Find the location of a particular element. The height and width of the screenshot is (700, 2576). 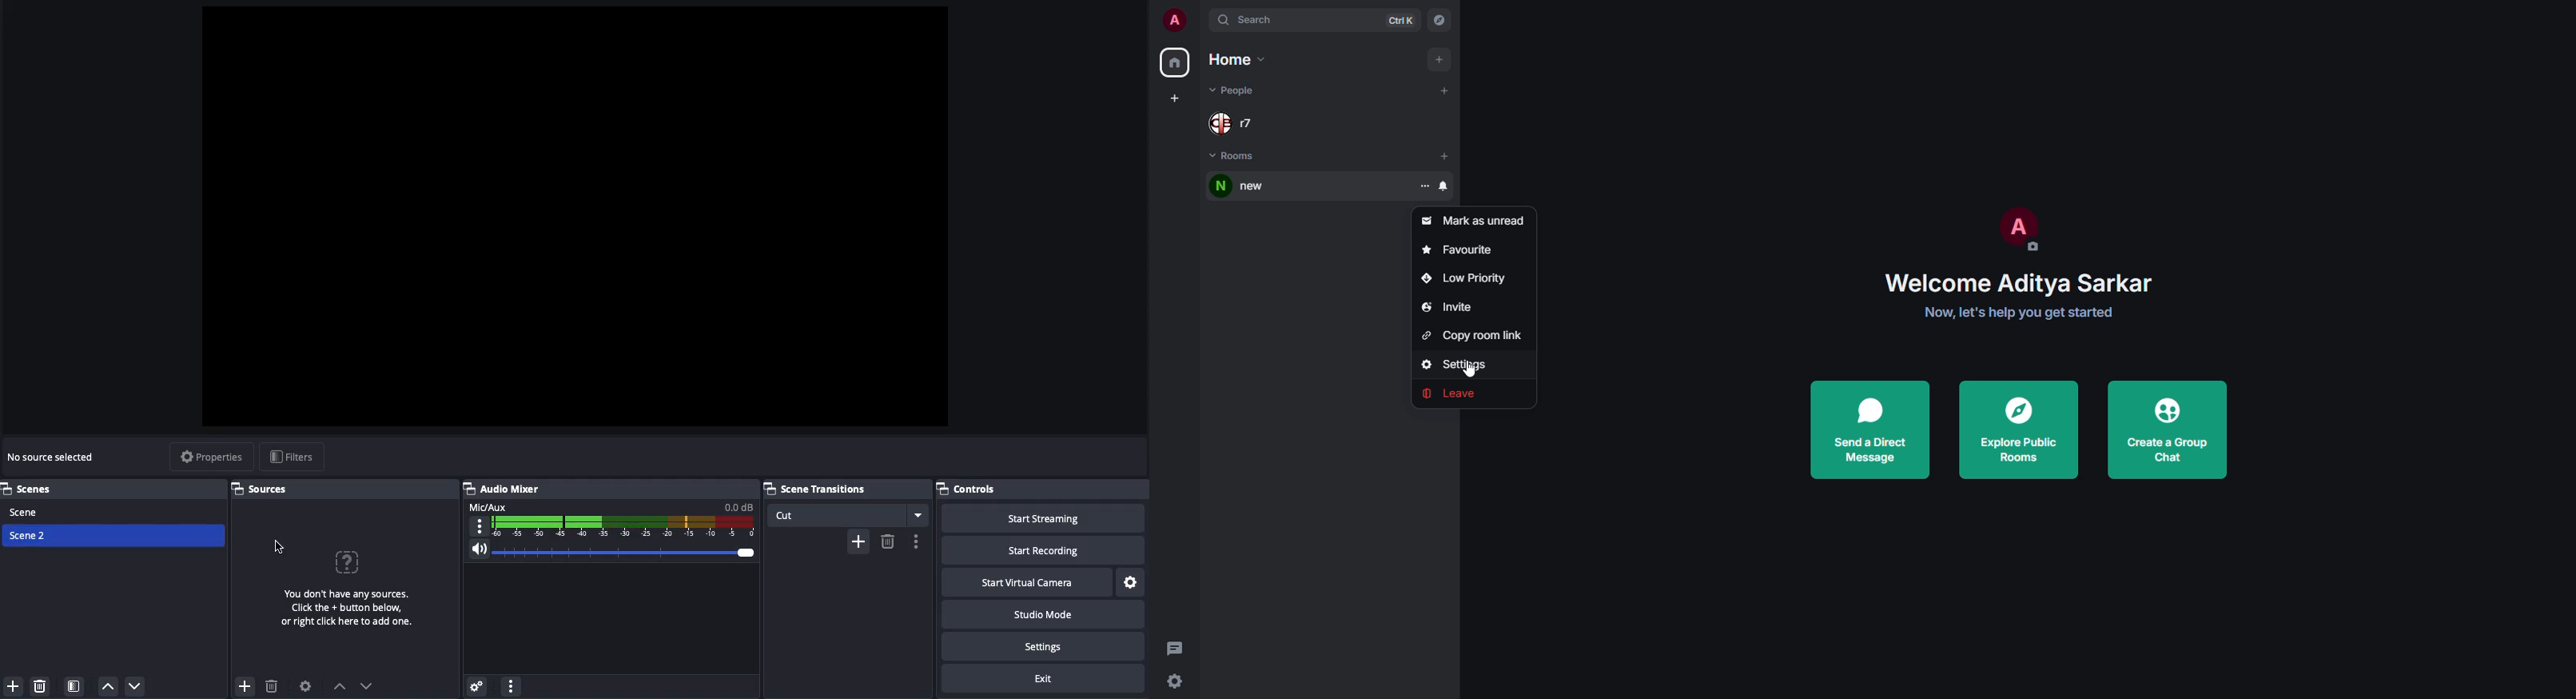

No sources selected  is located at coordinates (57, 458).